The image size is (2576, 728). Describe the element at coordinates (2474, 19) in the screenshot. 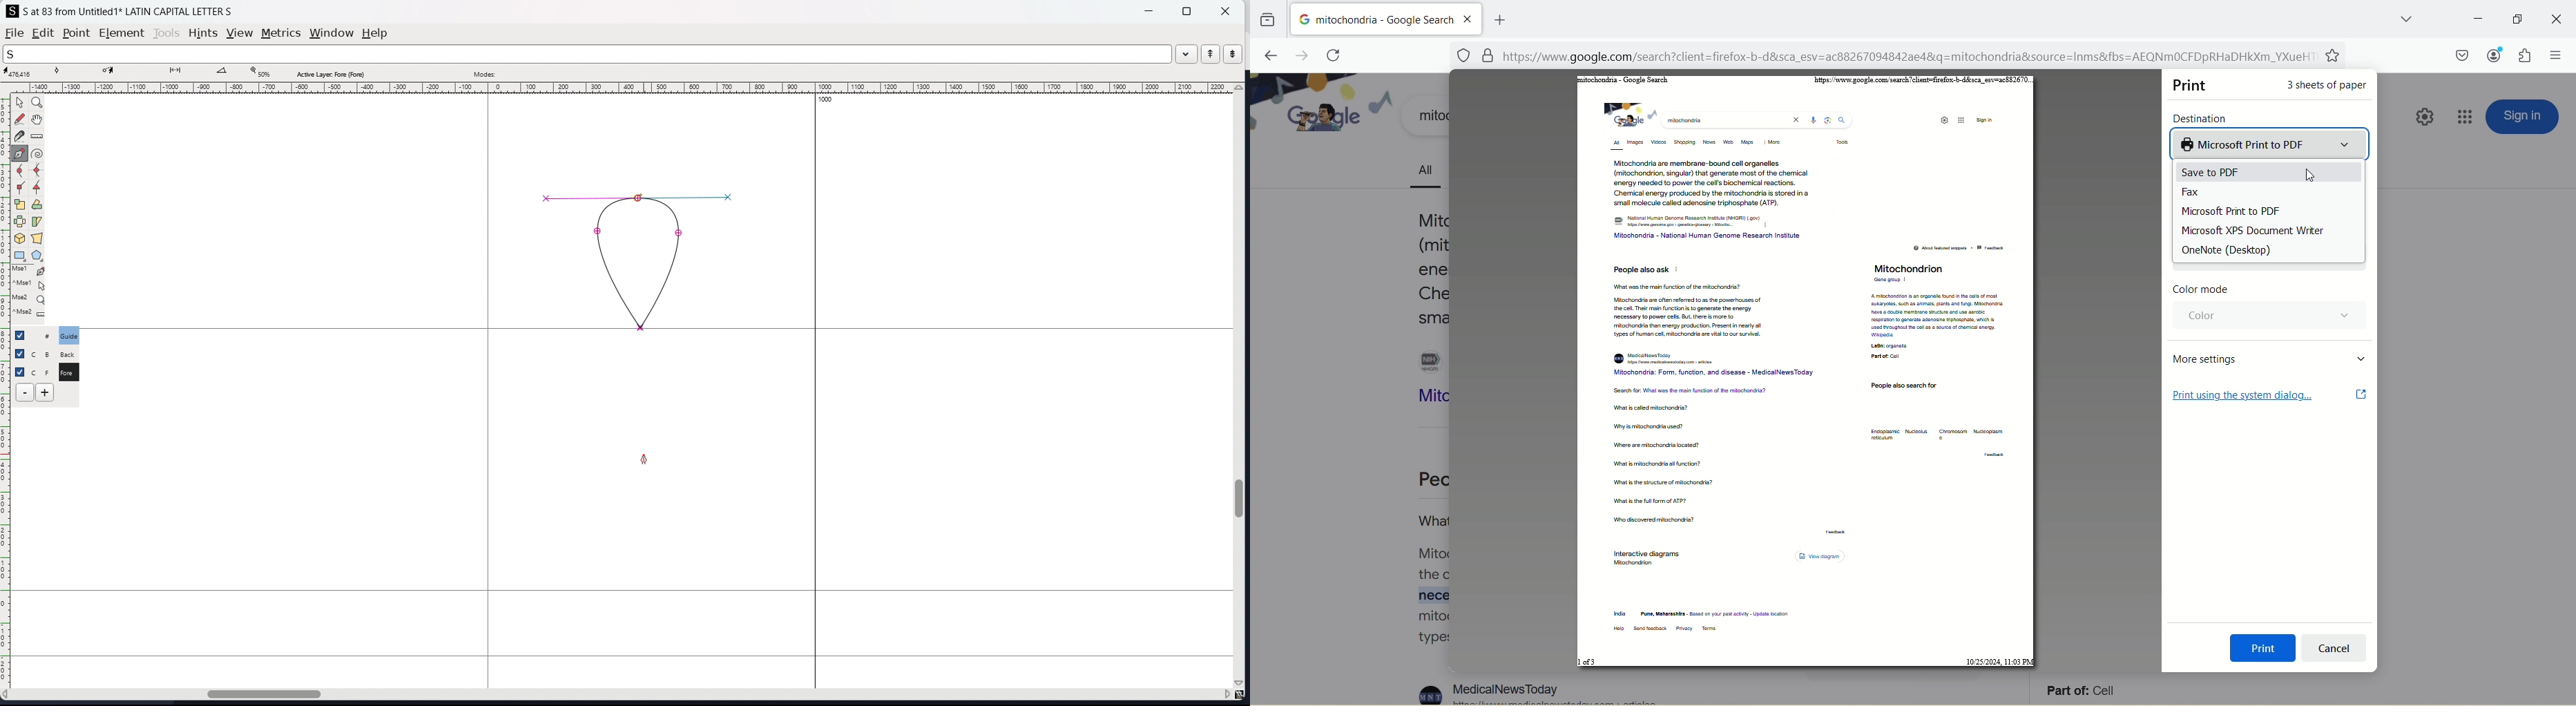

I see `minimize` at that location.